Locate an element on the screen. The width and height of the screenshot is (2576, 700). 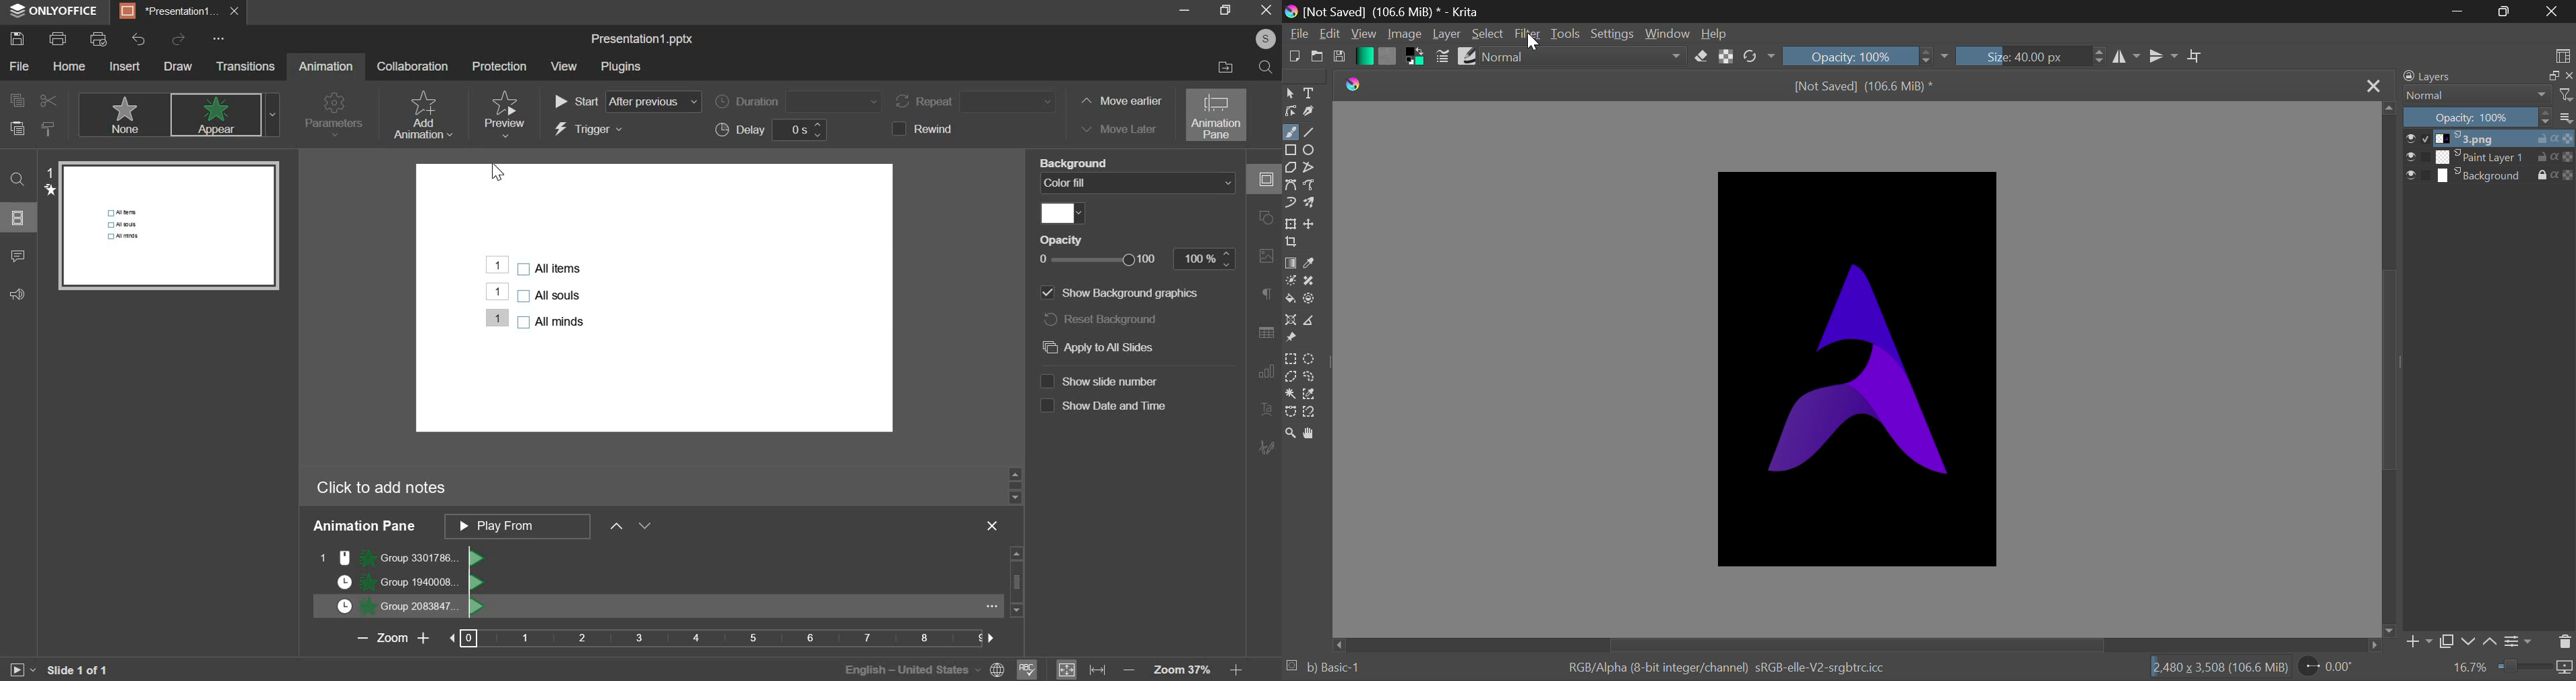
add animation is located at coordinates (422, 115).